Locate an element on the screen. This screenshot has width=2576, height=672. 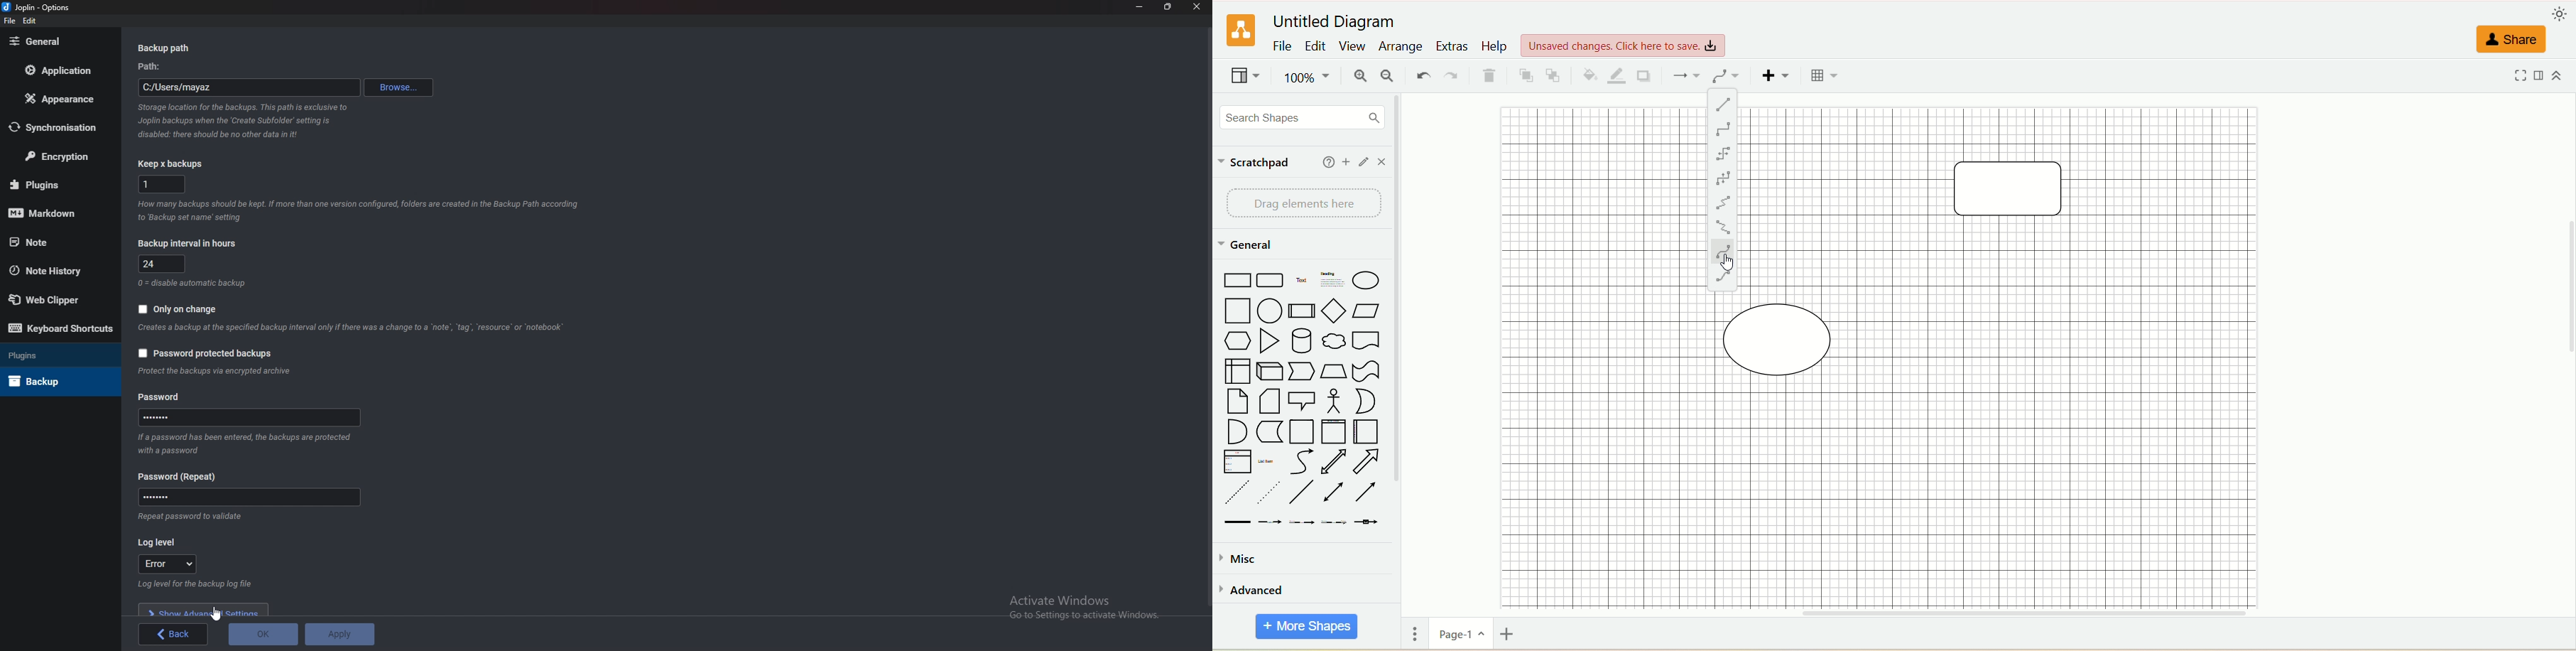
simple is located at coordinates (1724, 175).